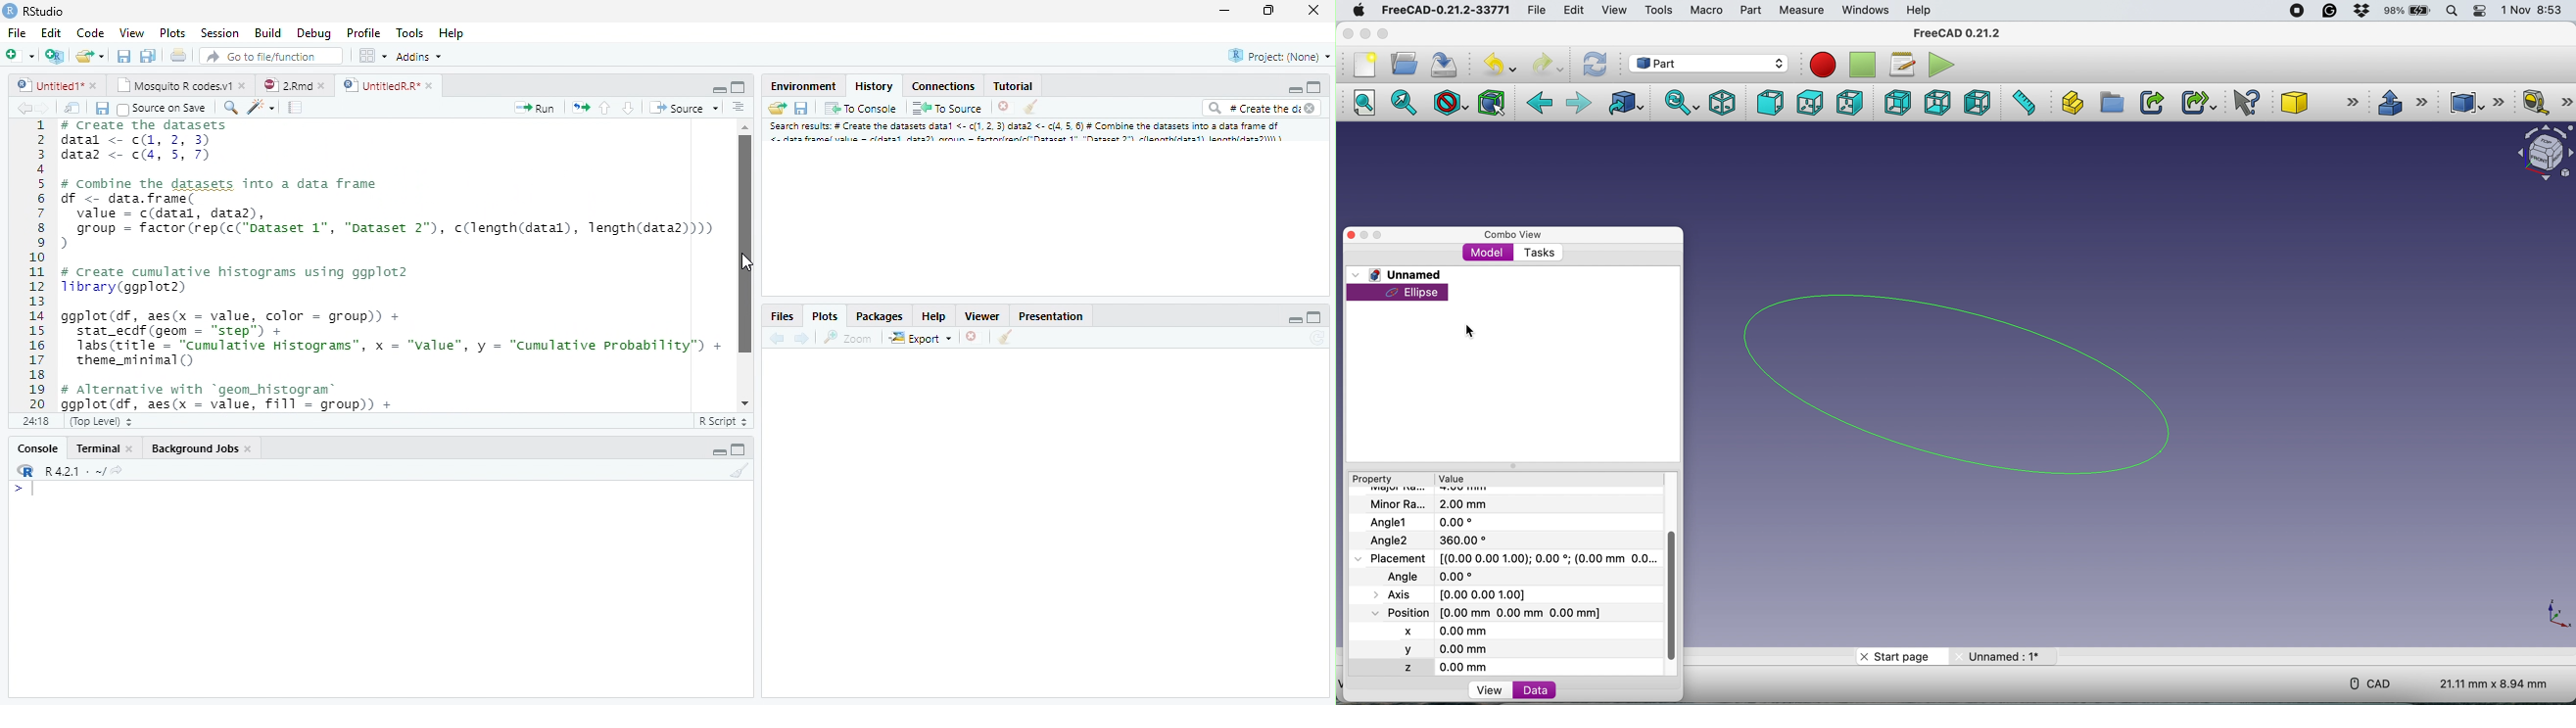  Describe the element at coordinates (741, 450) in the screenshot. I see `Maximize` at that location.